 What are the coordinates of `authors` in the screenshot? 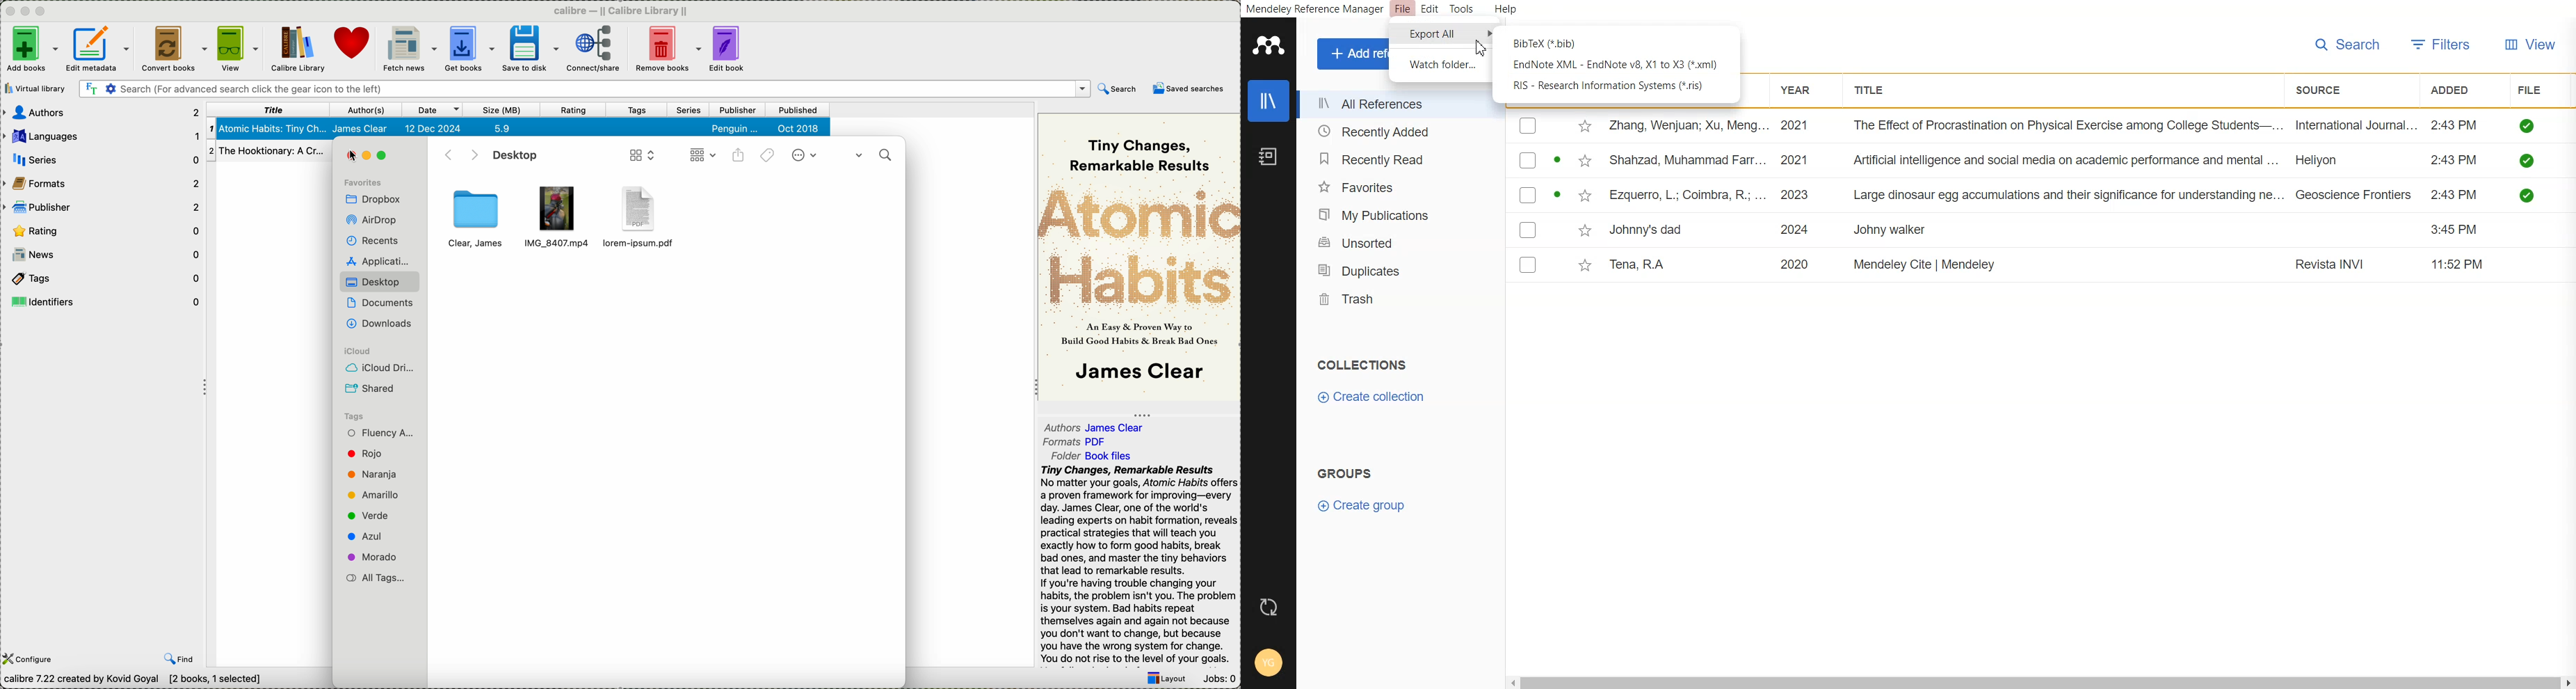 It's located at (1097, 428).